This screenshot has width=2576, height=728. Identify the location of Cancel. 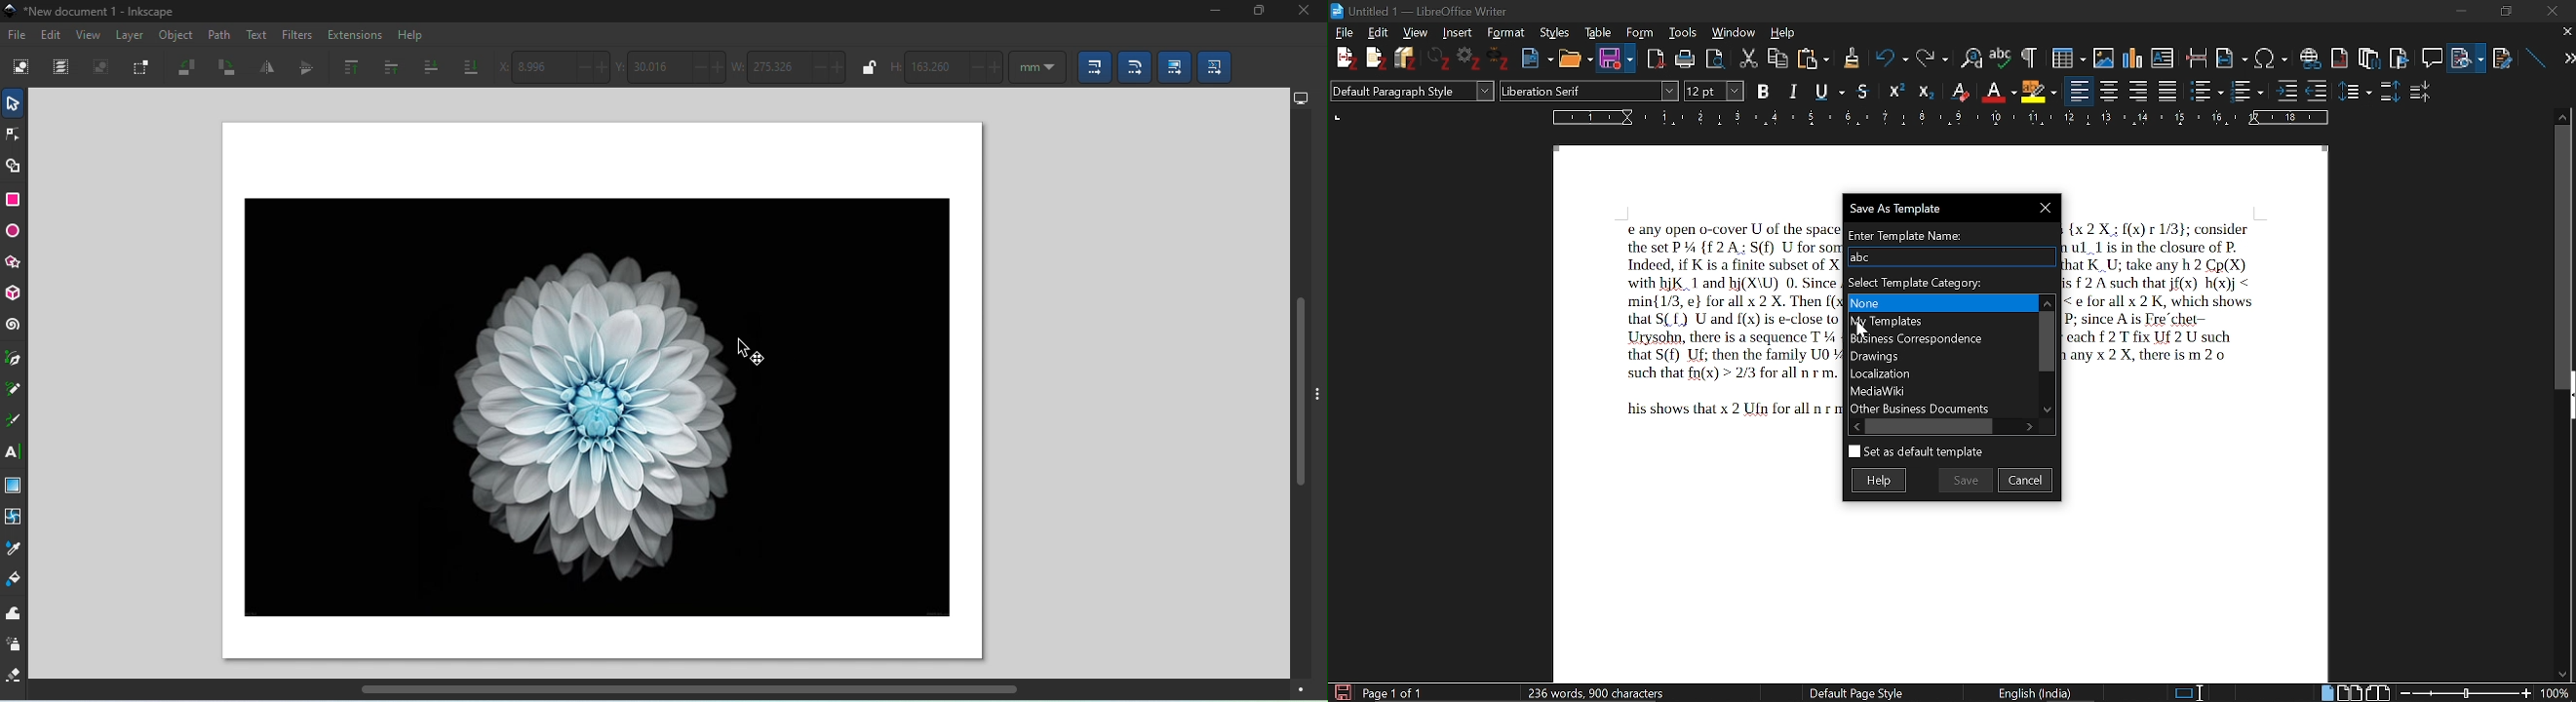
(2026, 479).